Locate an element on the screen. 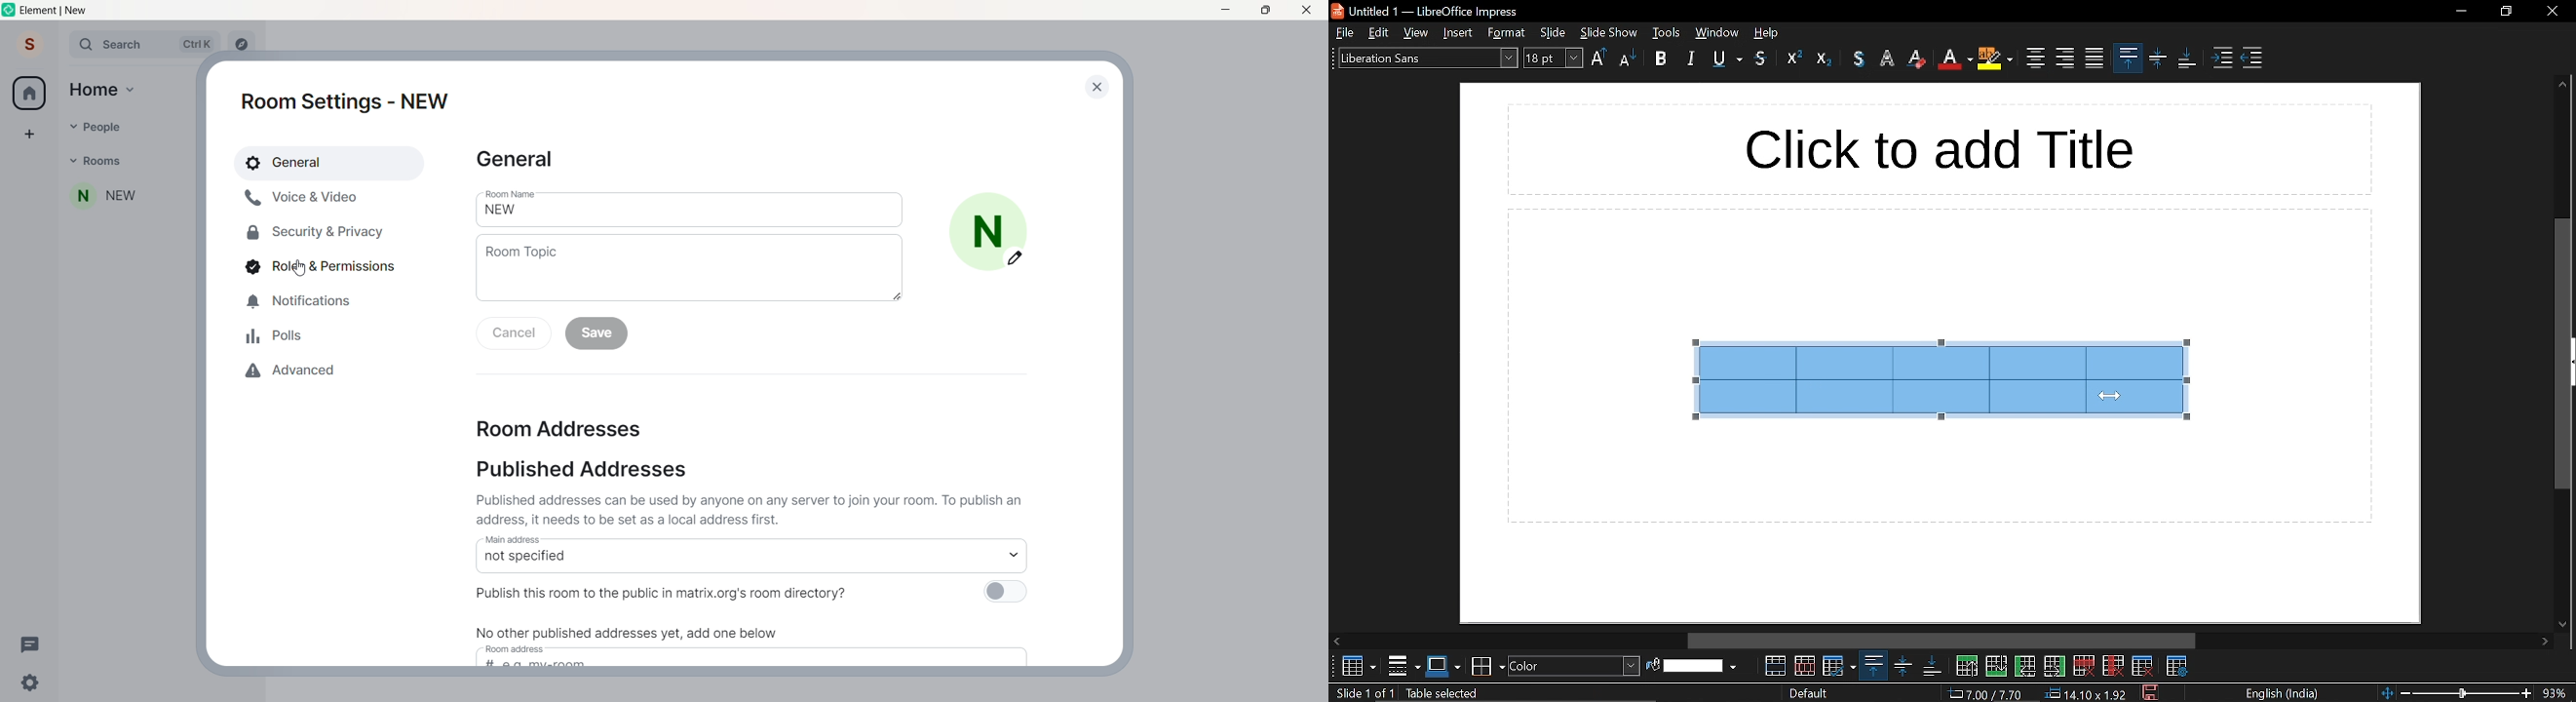 Image resolution: width=2576 pixels, height=728 pixels. cursor is located at coordinates (2109, 395).